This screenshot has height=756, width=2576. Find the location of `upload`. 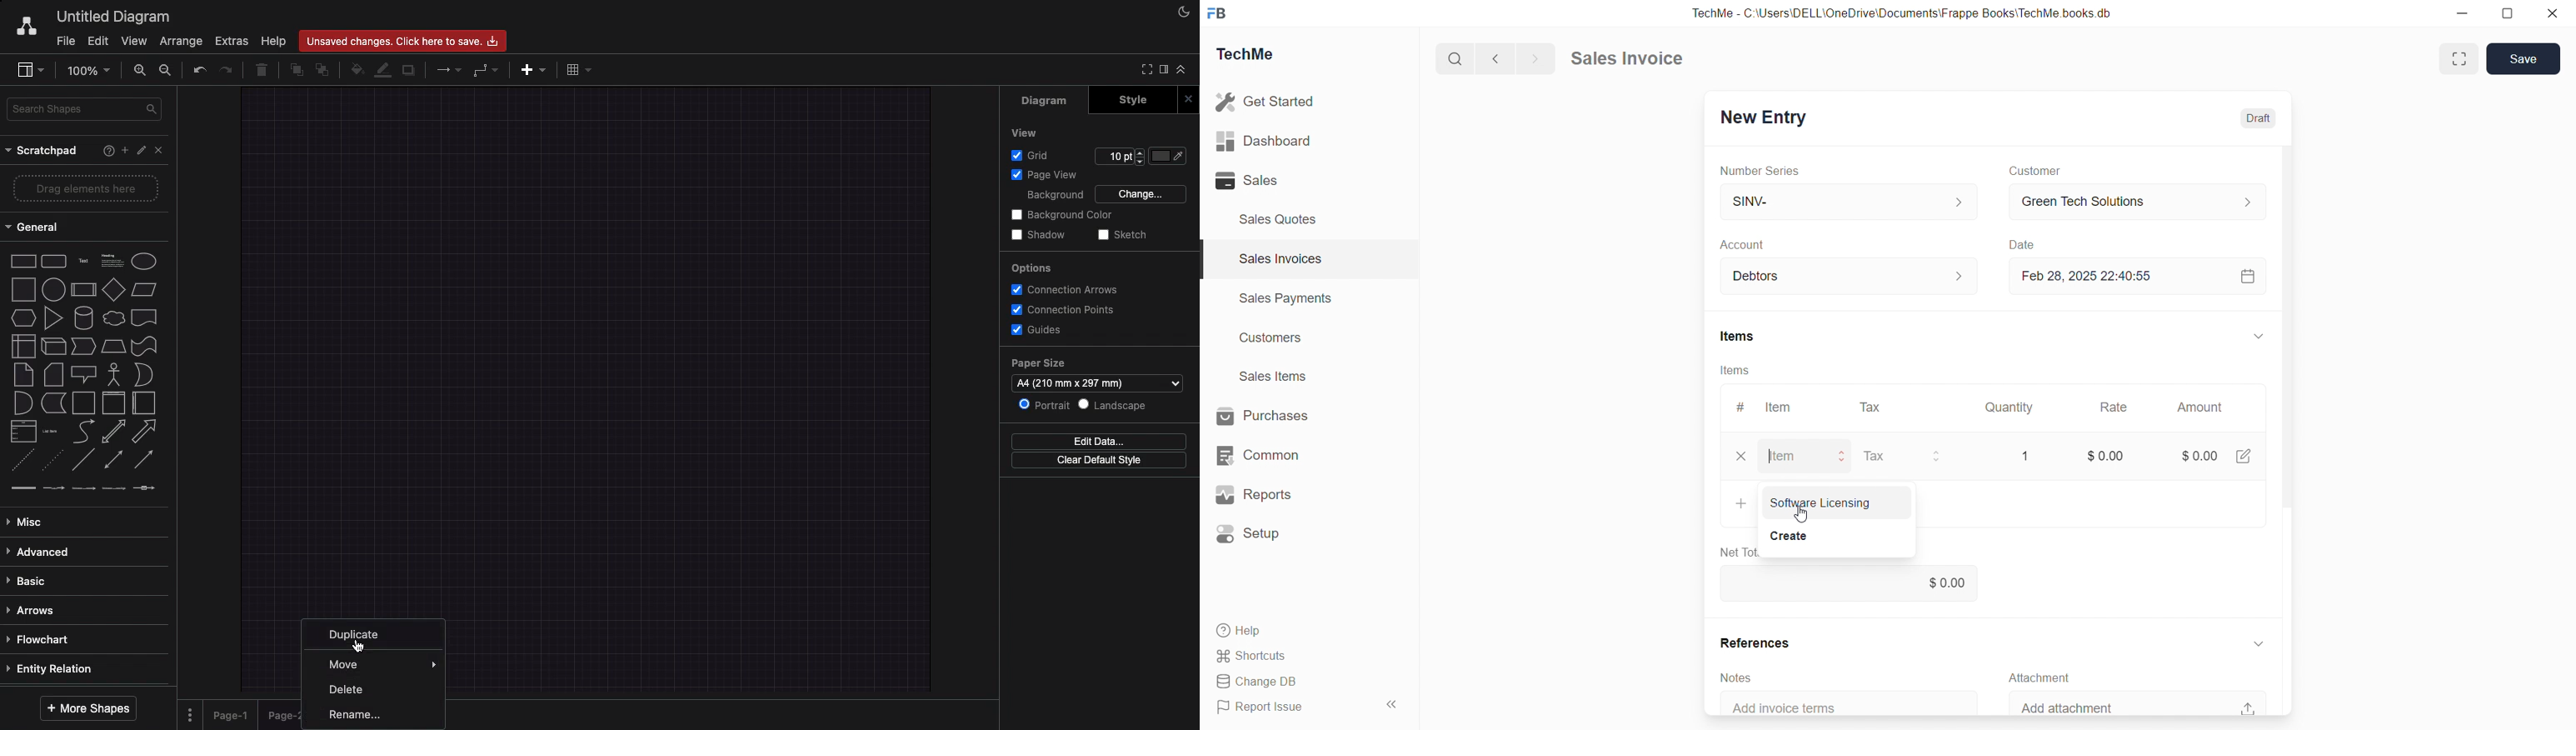

upload is located at coordinates (2248, 708).